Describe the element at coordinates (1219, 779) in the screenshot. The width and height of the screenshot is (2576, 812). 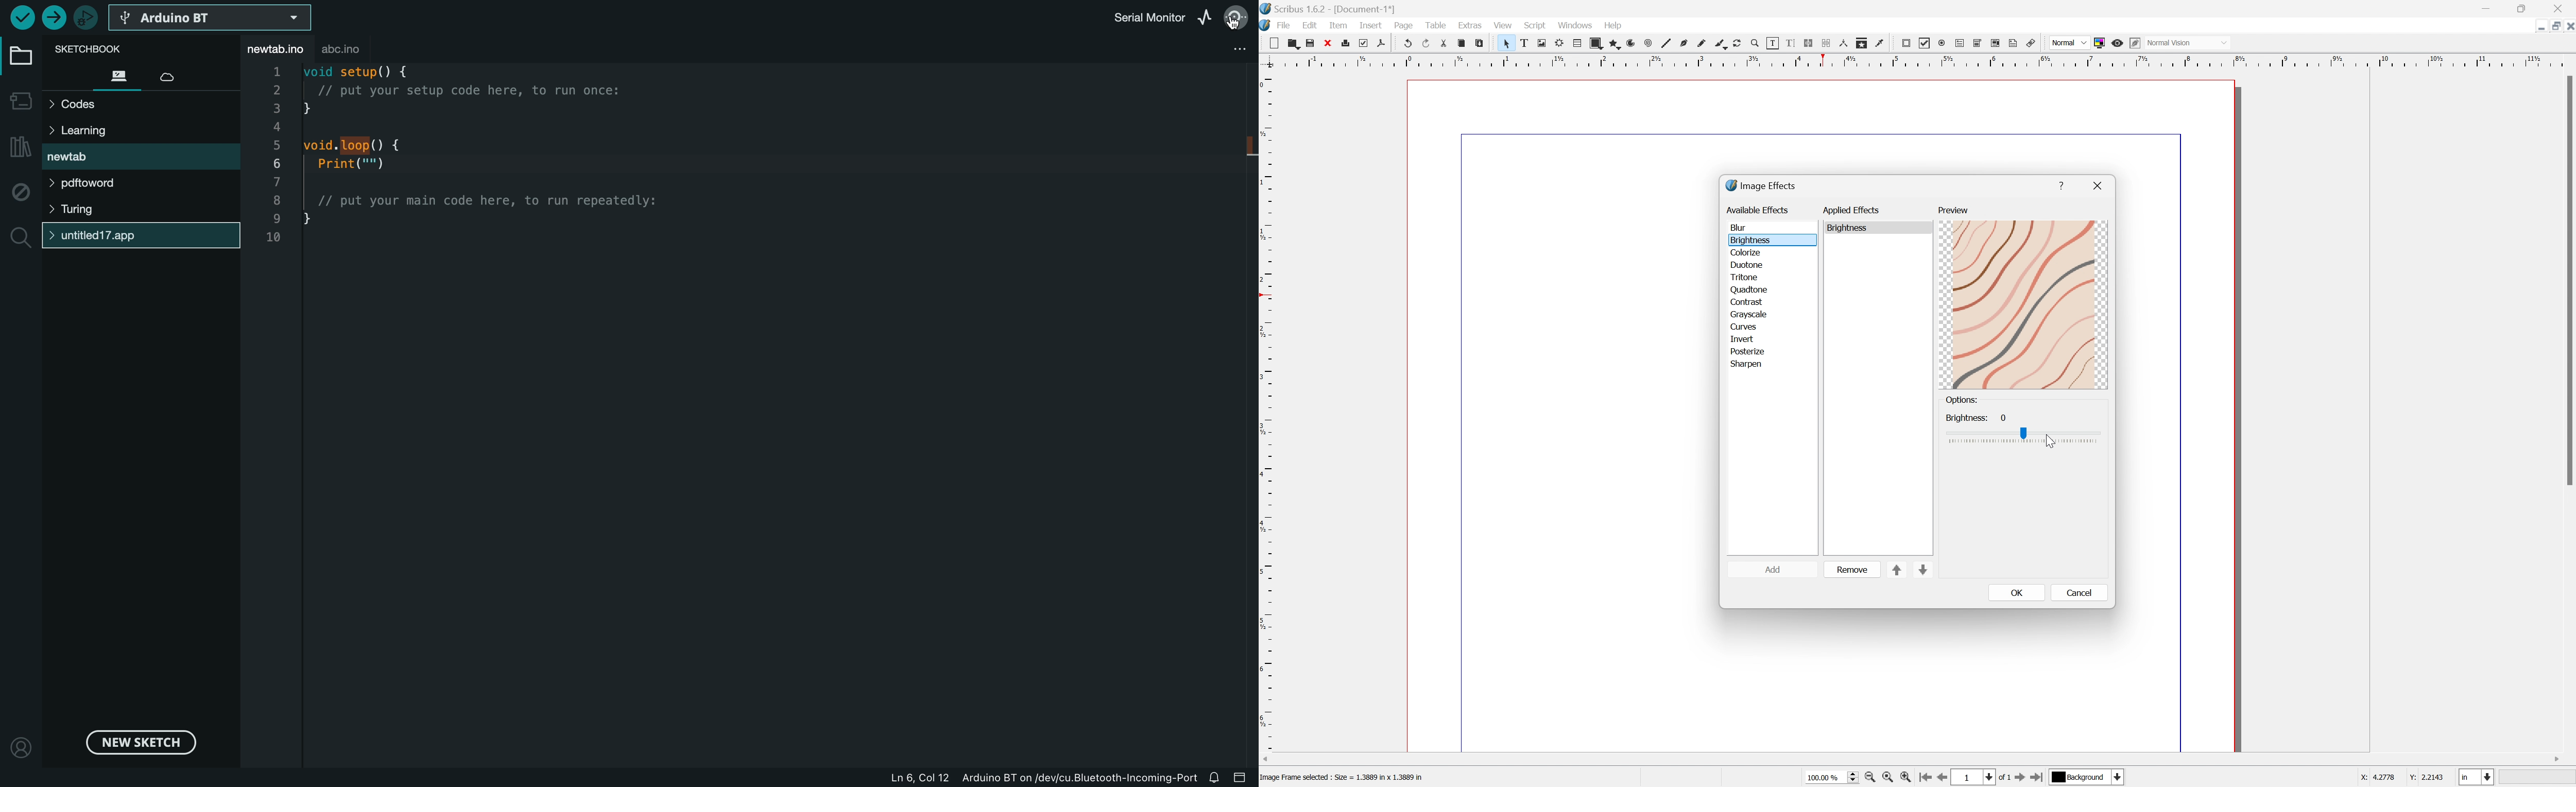
I see `notification` at that location.